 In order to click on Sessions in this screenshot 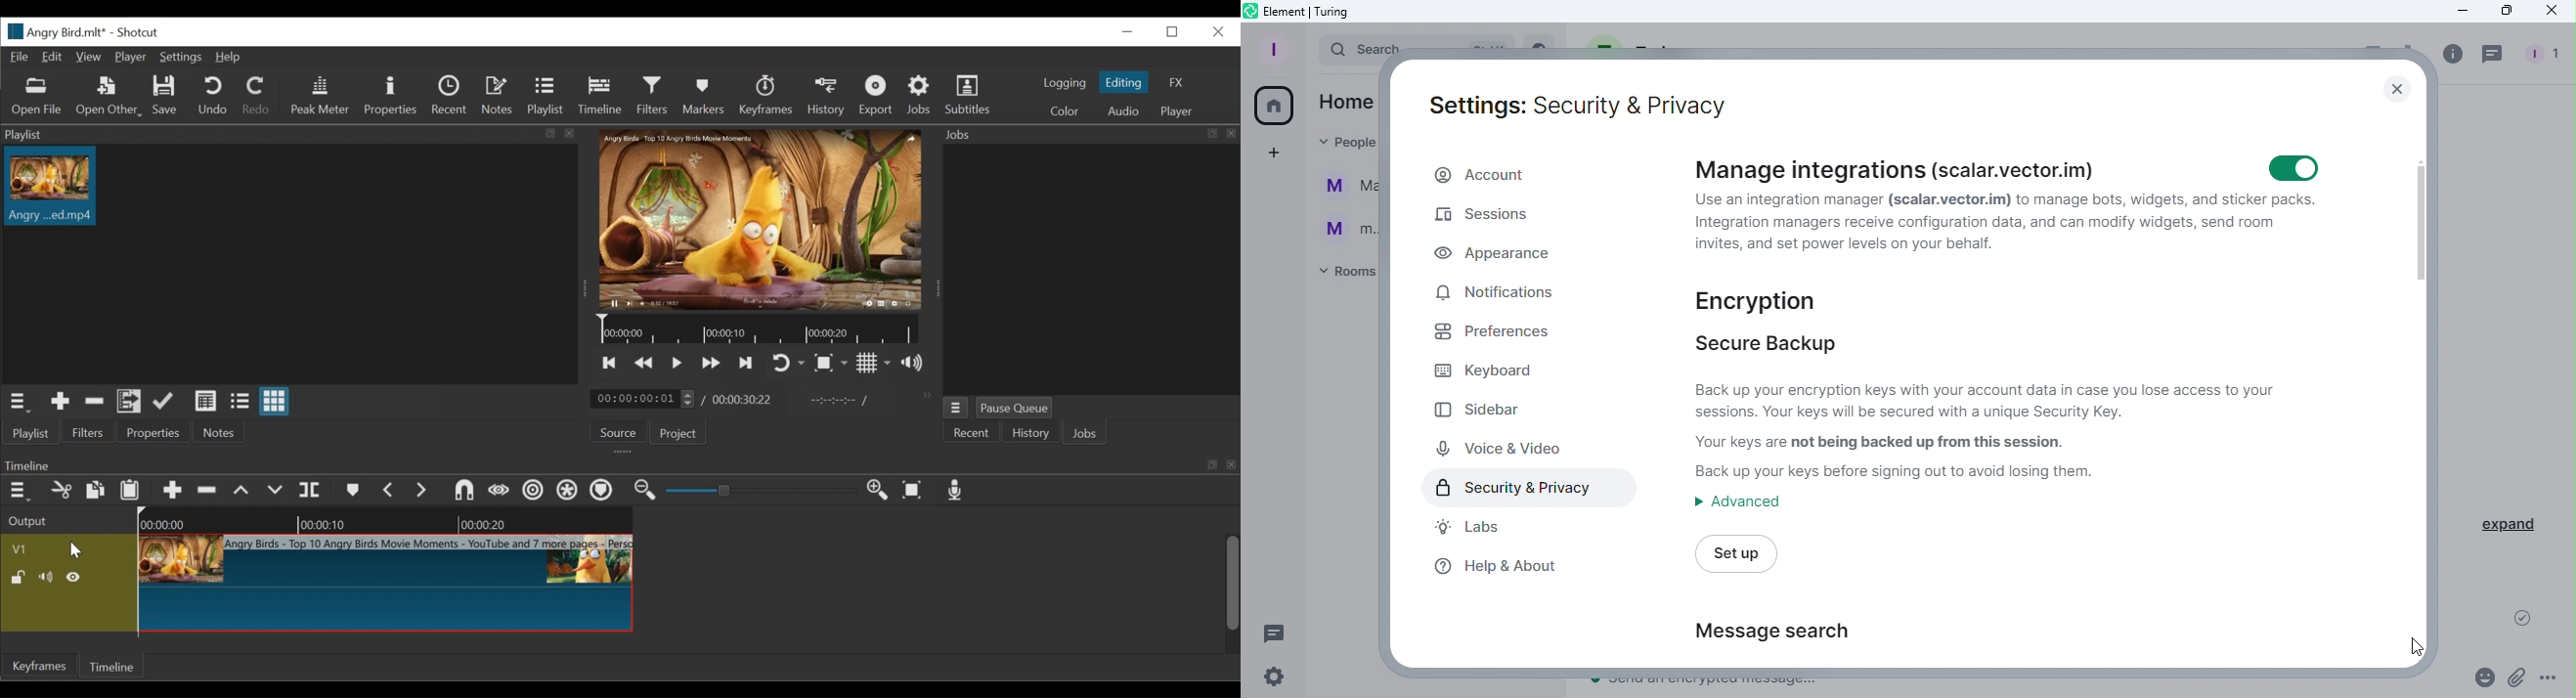, I will do `click(1485, 217)`.